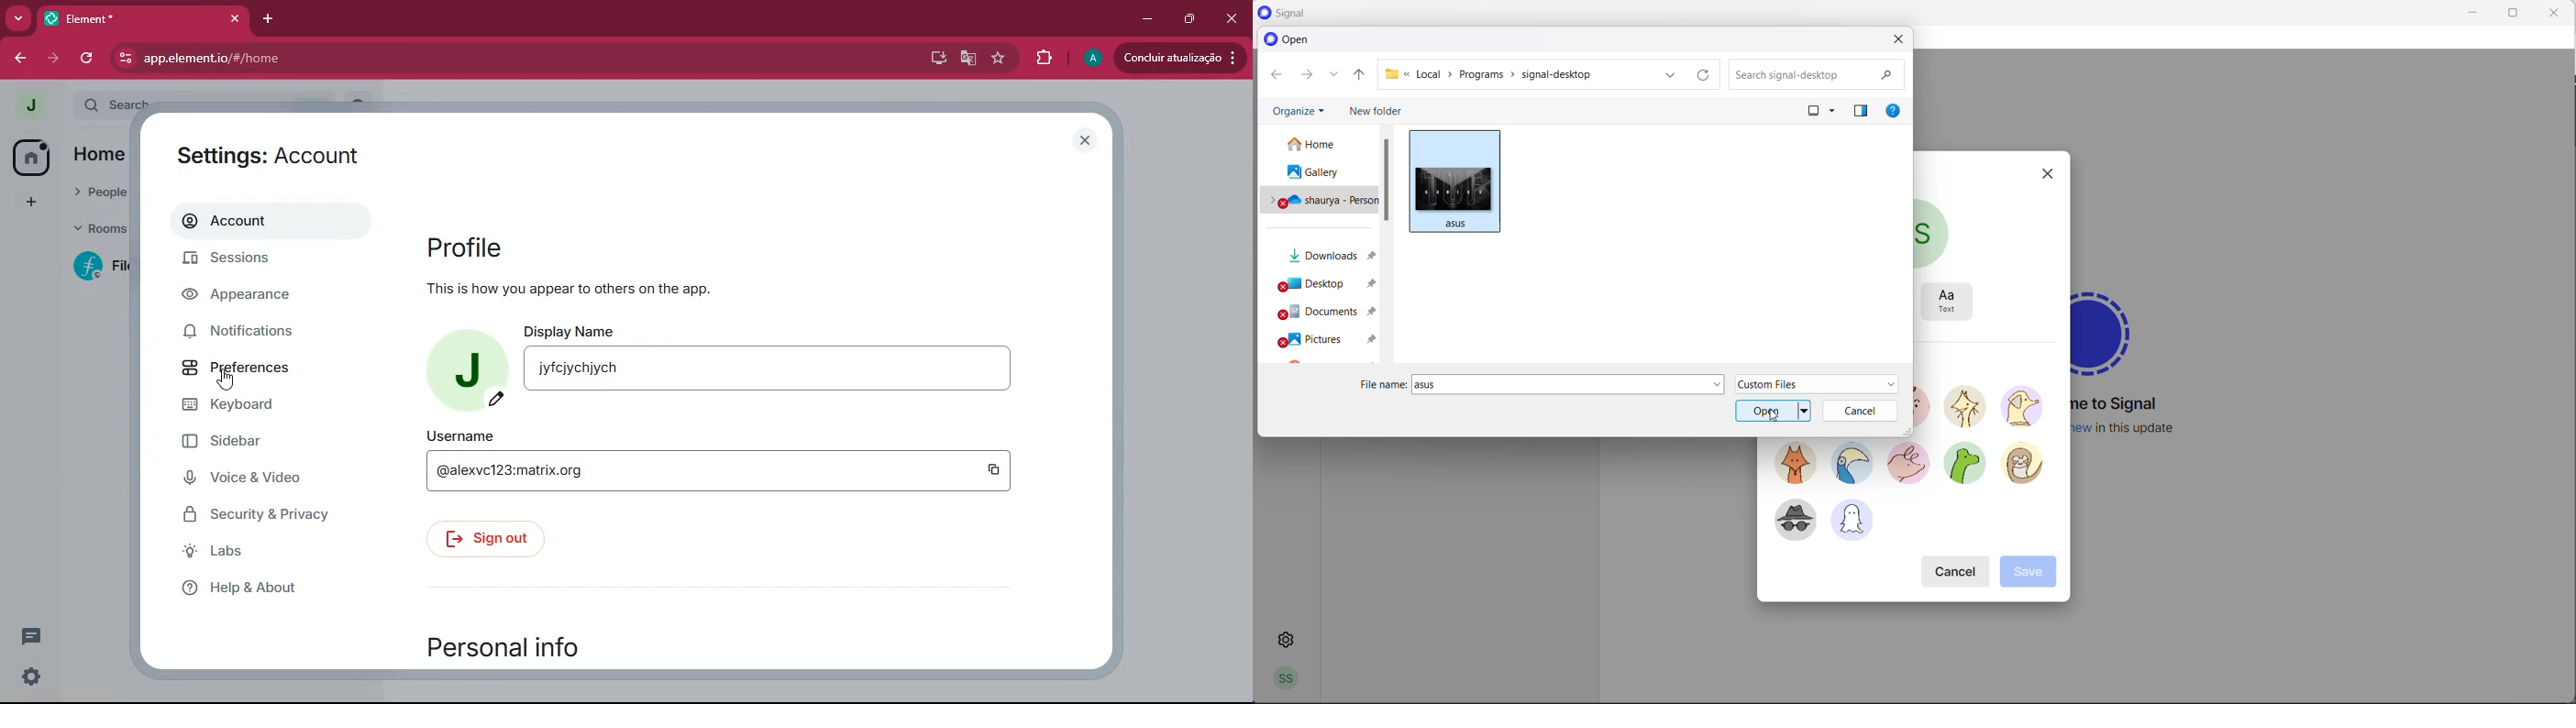  What do you see at coordinates (2556, 14) in the screenshot?
I see `close` at bounding box center [2556, 14].